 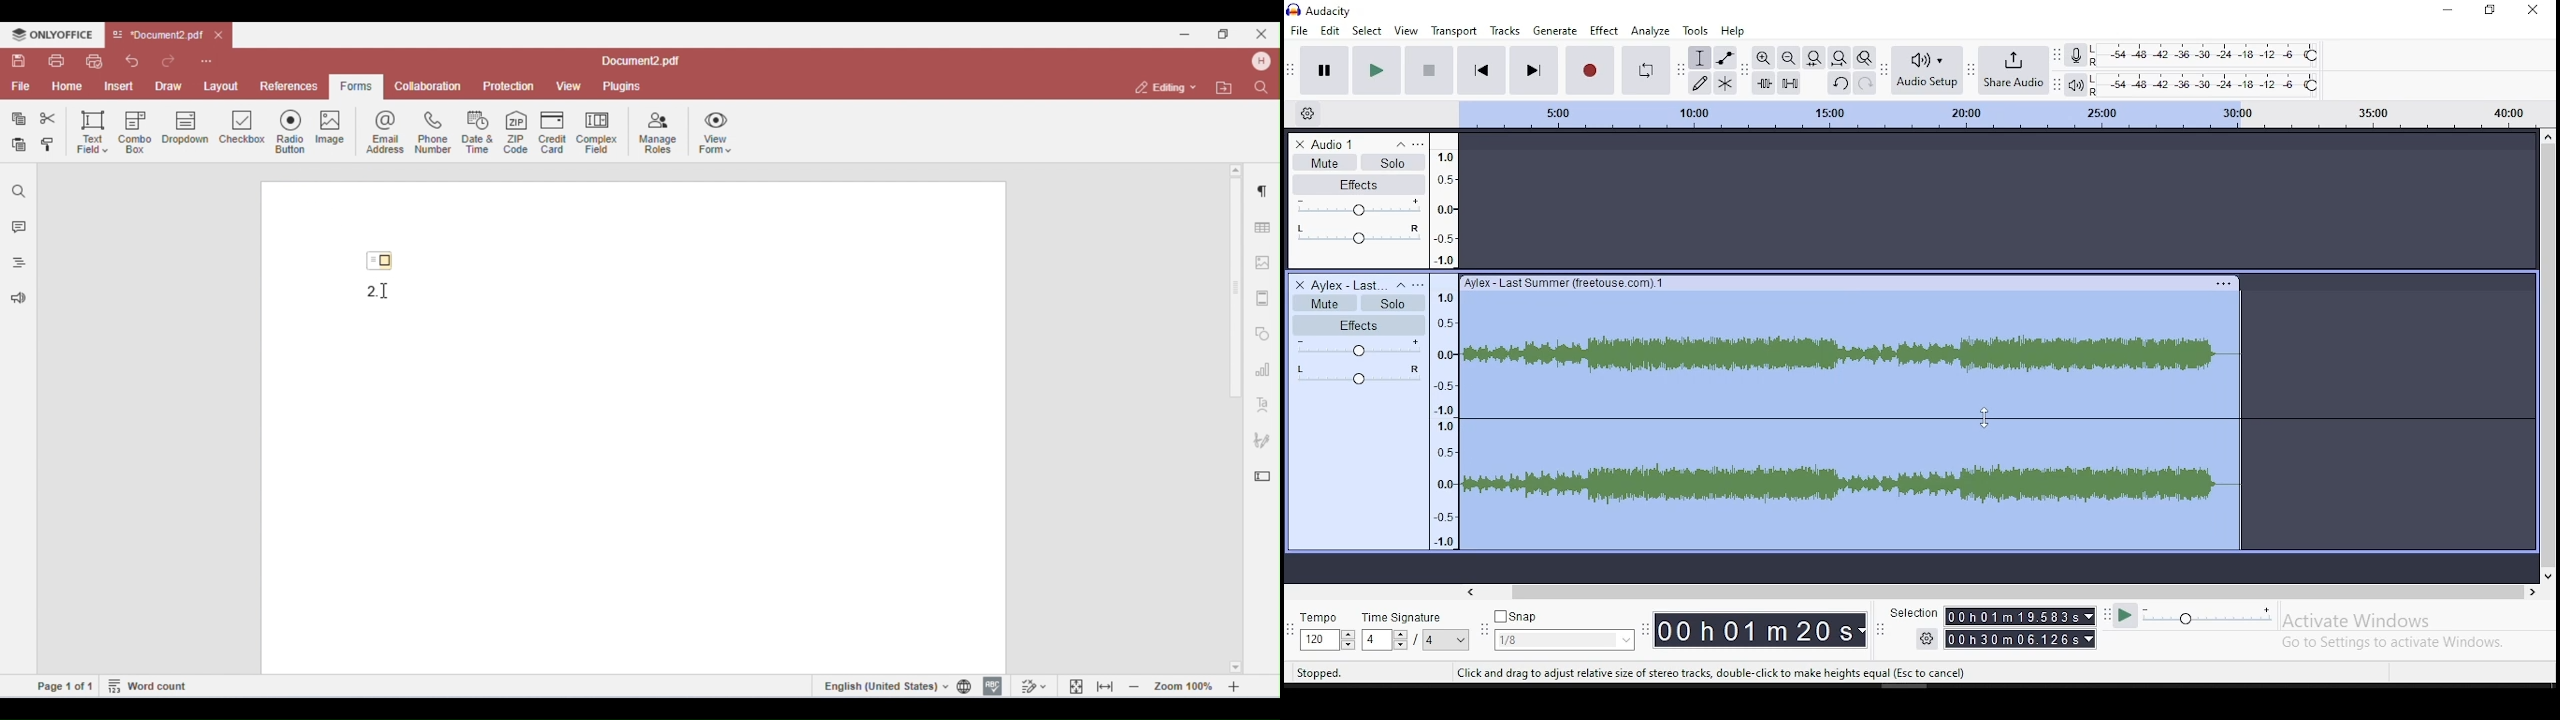 What do you see at coordinates (2546, 353) in the screenshot?
I see `scroll bar` at bounding box center [2546, 353].